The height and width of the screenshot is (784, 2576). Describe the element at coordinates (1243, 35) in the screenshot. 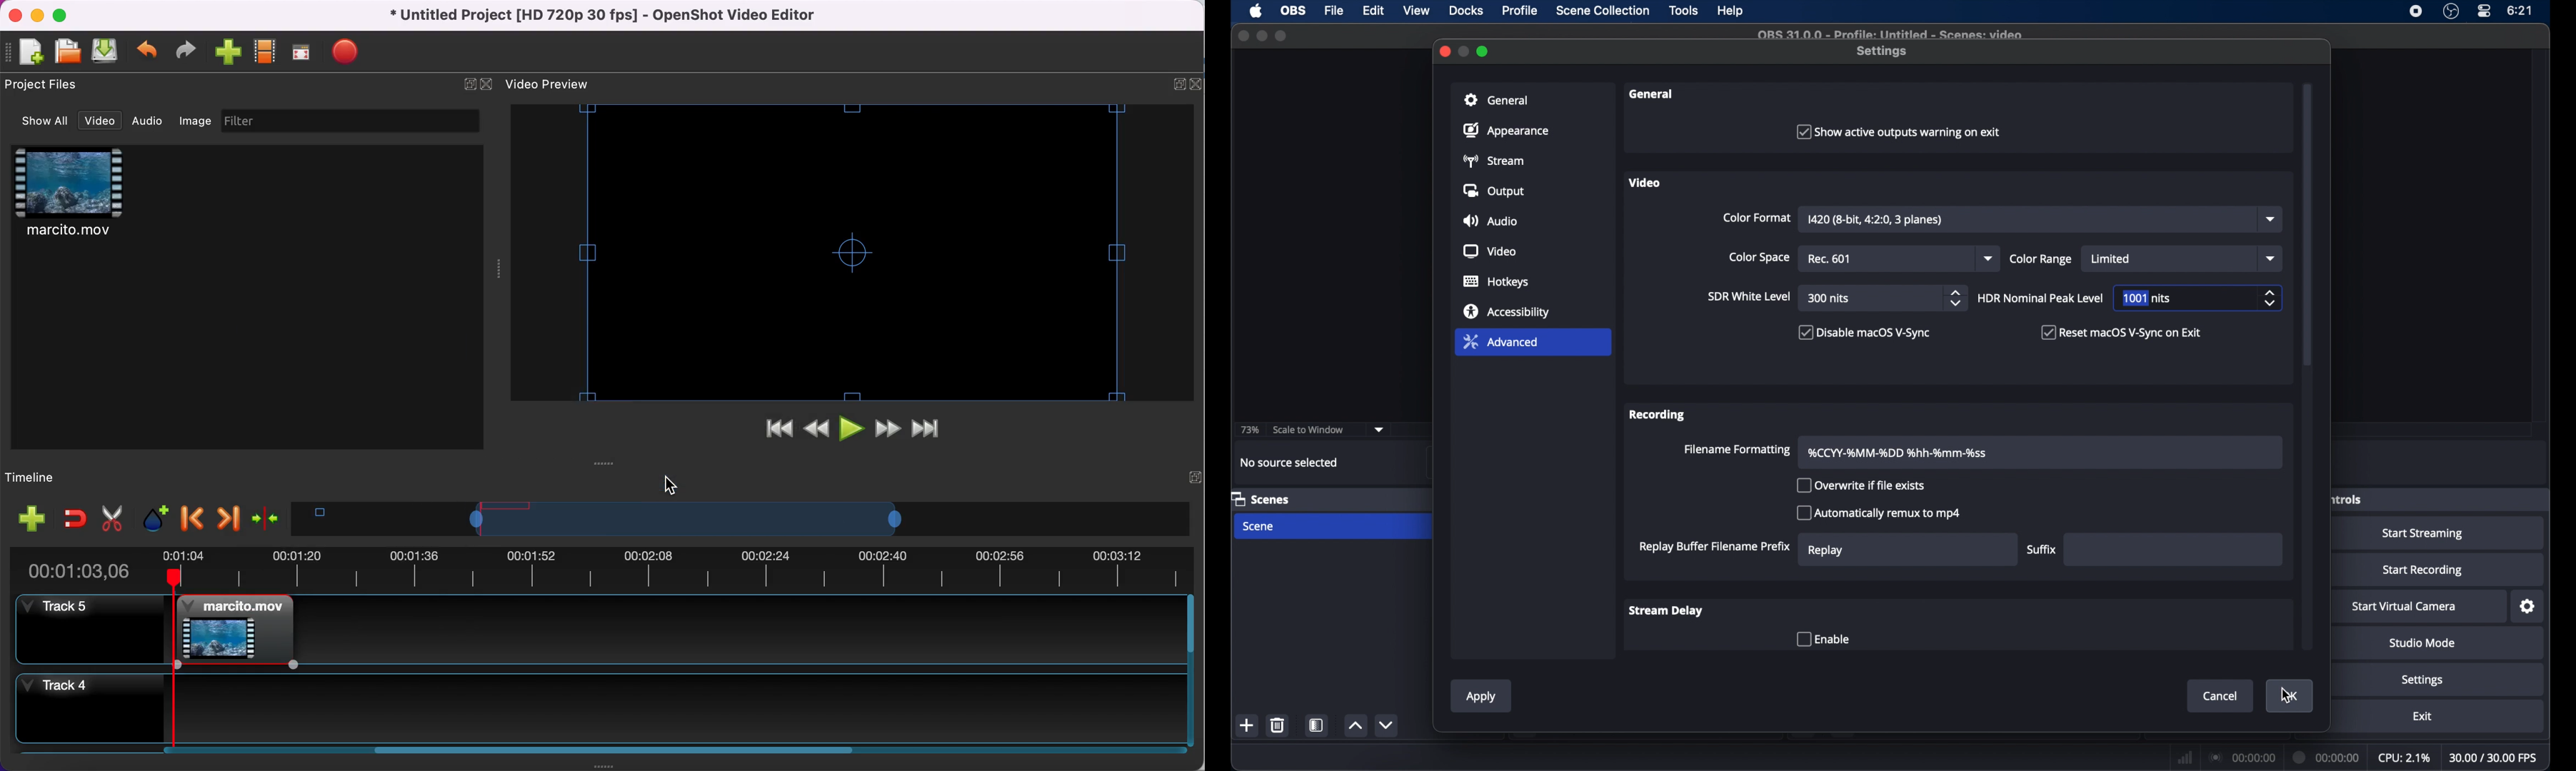

I see `close` at that location.